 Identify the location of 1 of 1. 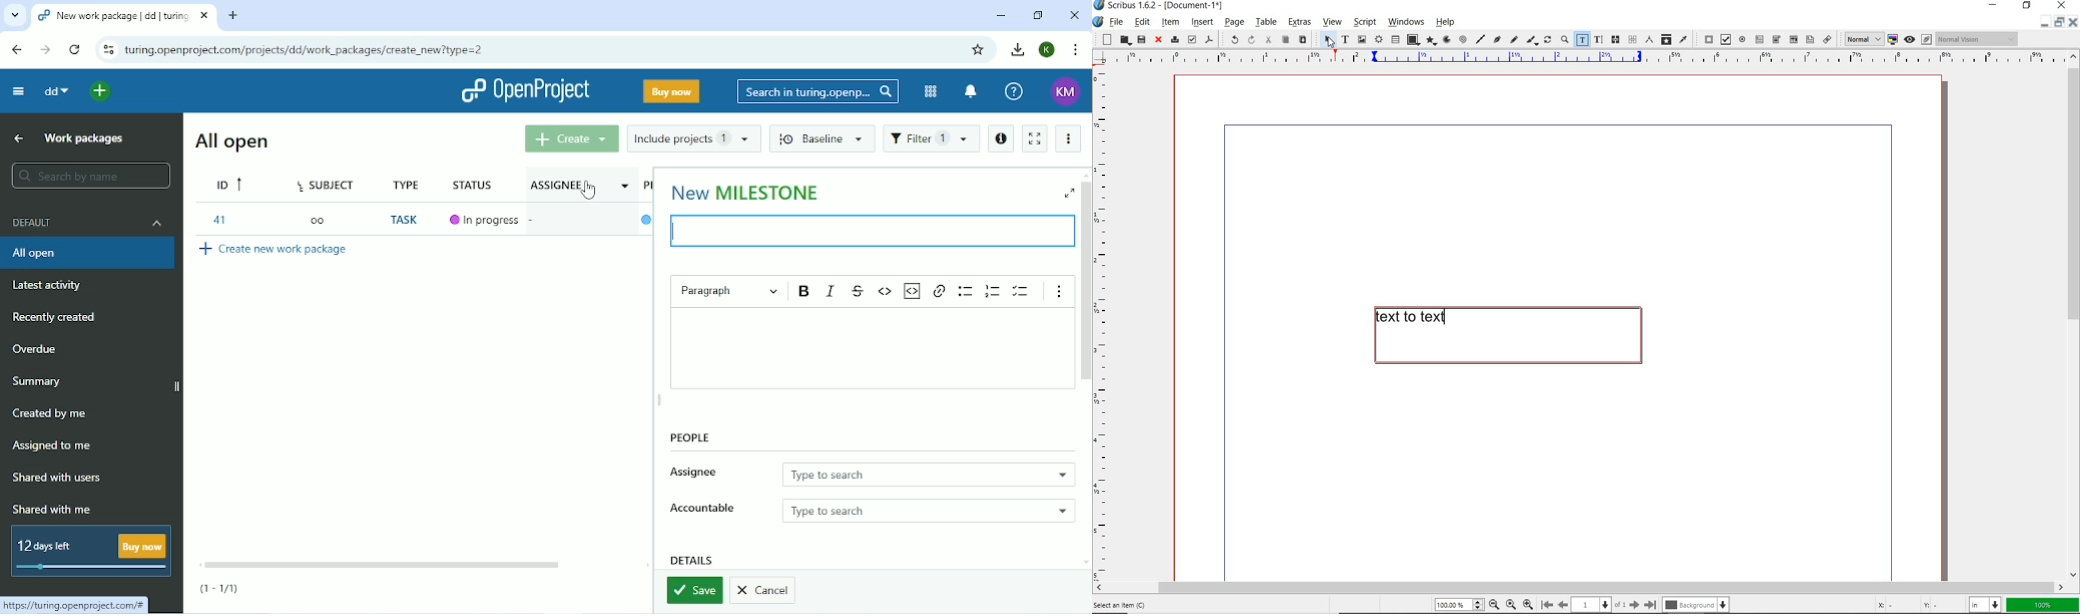
(1598, 605).